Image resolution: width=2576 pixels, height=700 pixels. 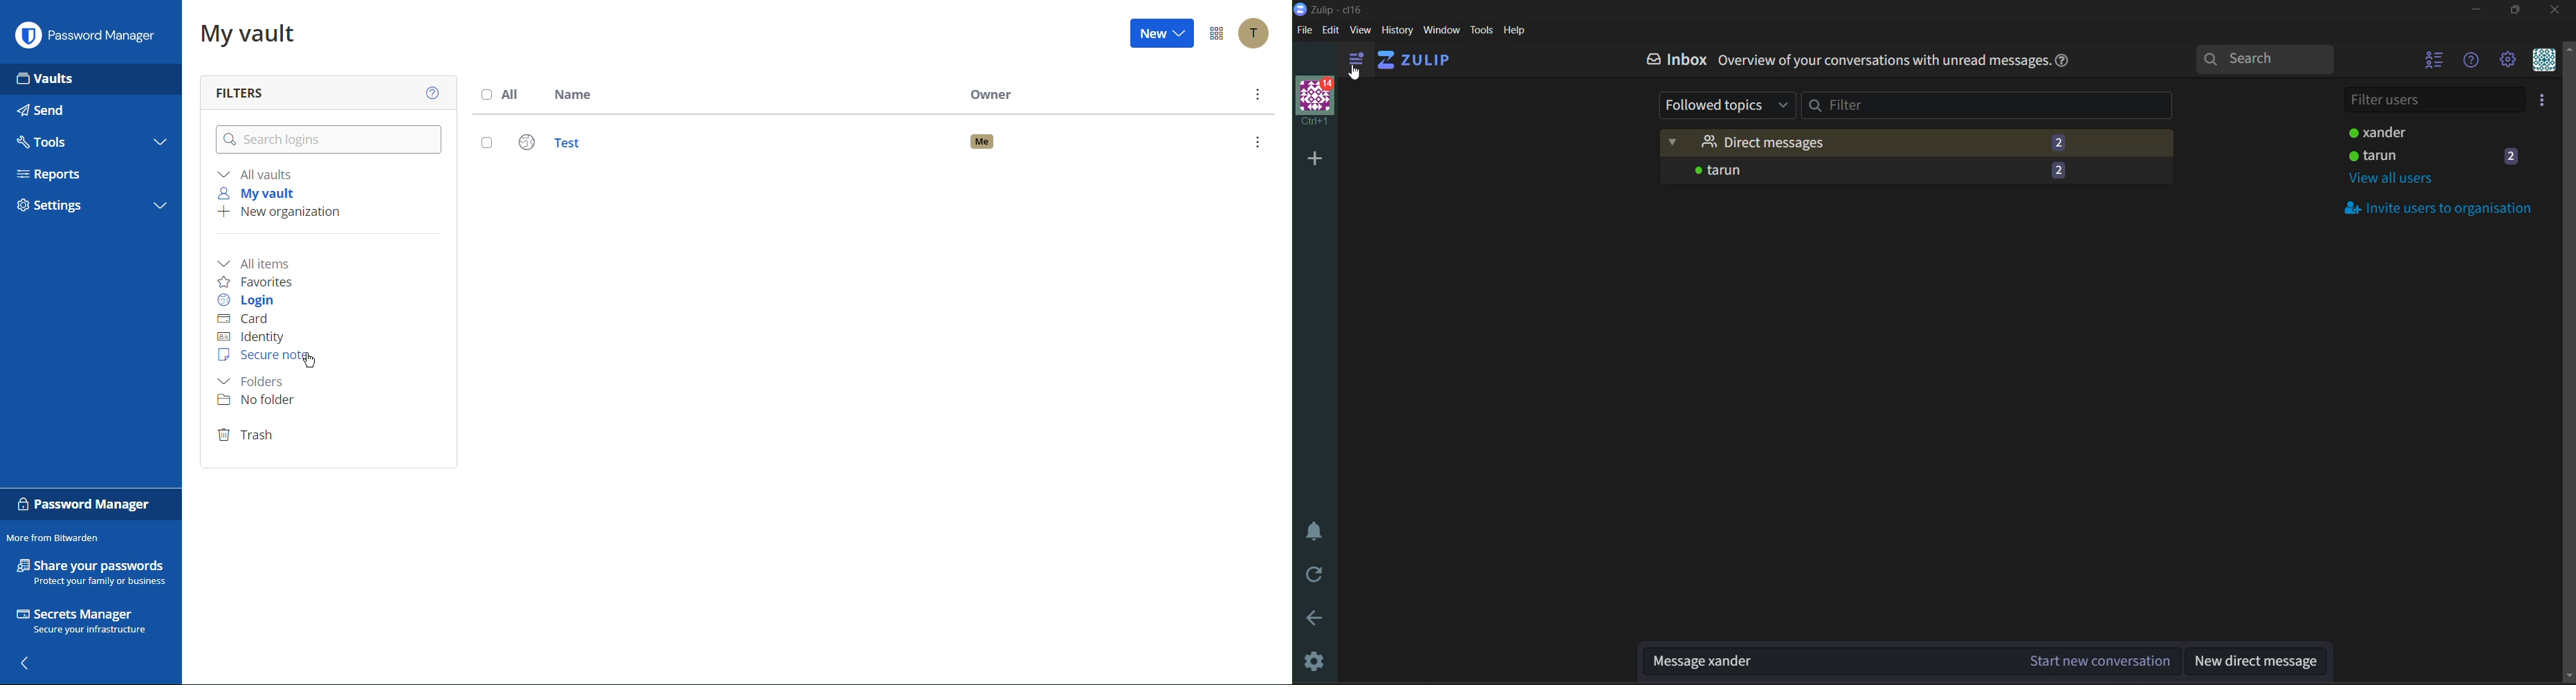 I want to click on cursor, so click(x=1356, y=80).